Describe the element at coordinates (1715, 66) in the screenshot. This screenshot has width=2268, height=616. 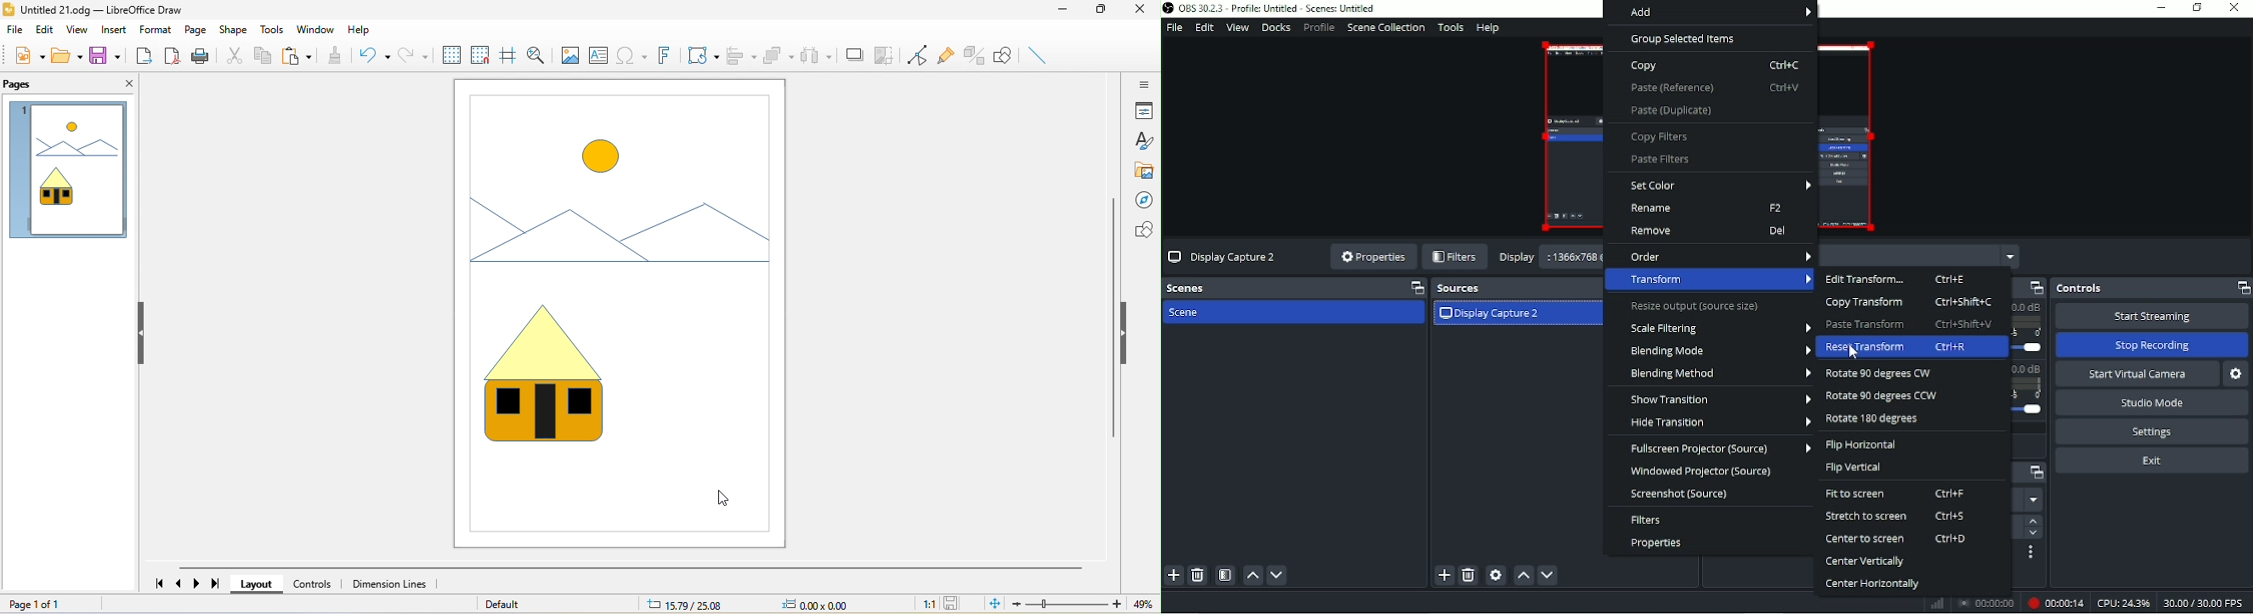
I see `Copy` at that location.